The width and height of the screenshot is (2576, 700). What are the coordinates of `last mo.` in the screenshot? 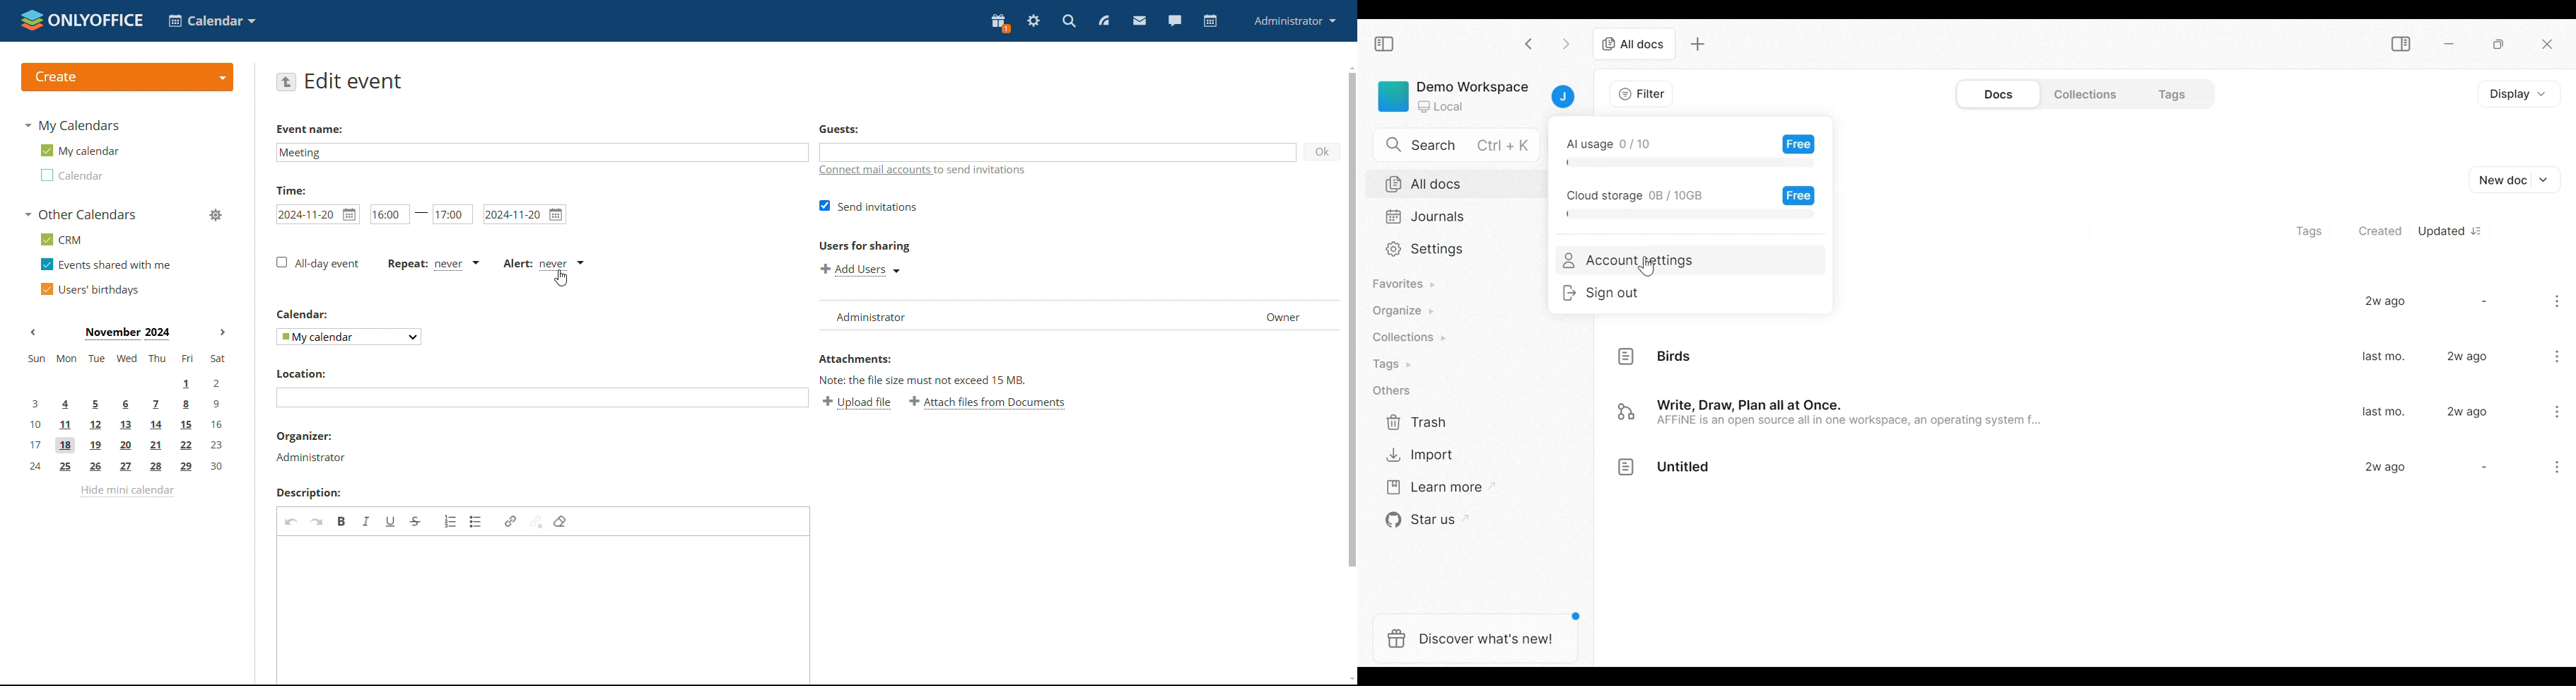 It's located at (2383, 412).